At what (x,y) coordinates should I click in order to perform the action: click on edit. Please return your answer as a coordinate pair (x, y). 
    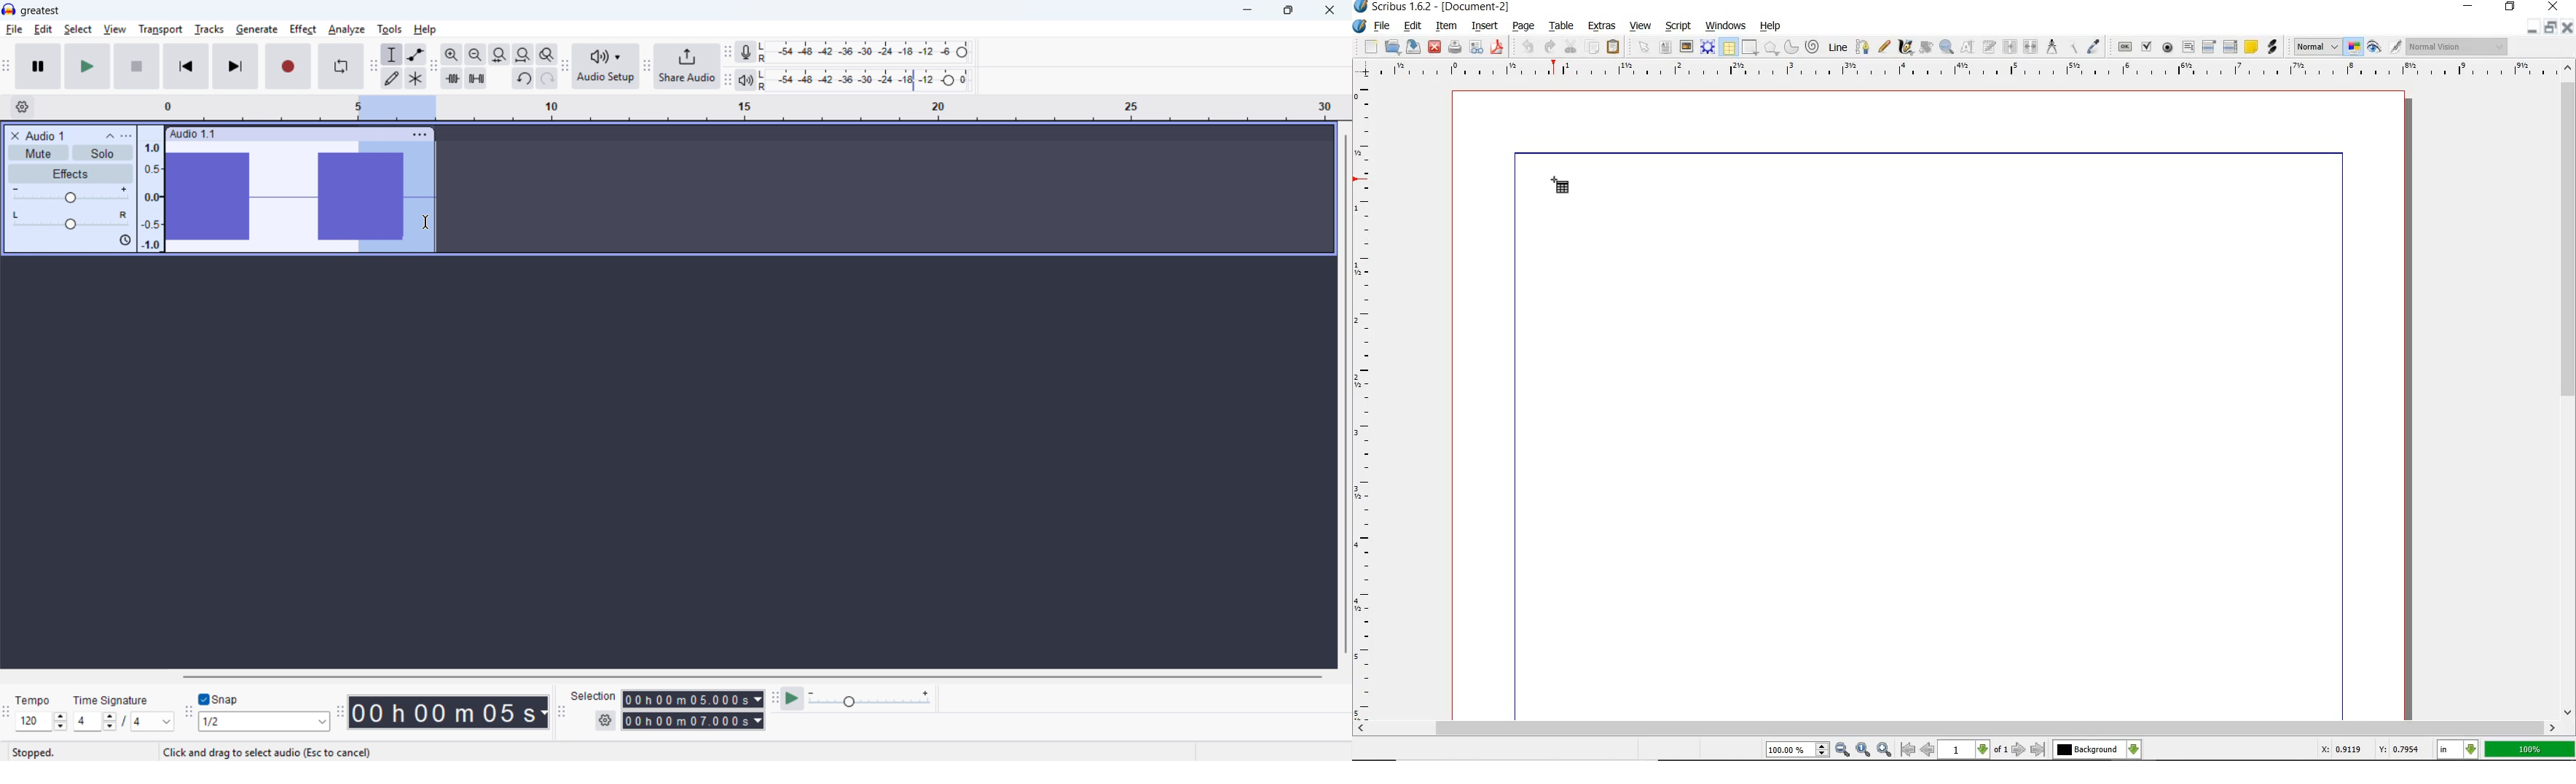
    Looking at the image, I should click on (43, 30).